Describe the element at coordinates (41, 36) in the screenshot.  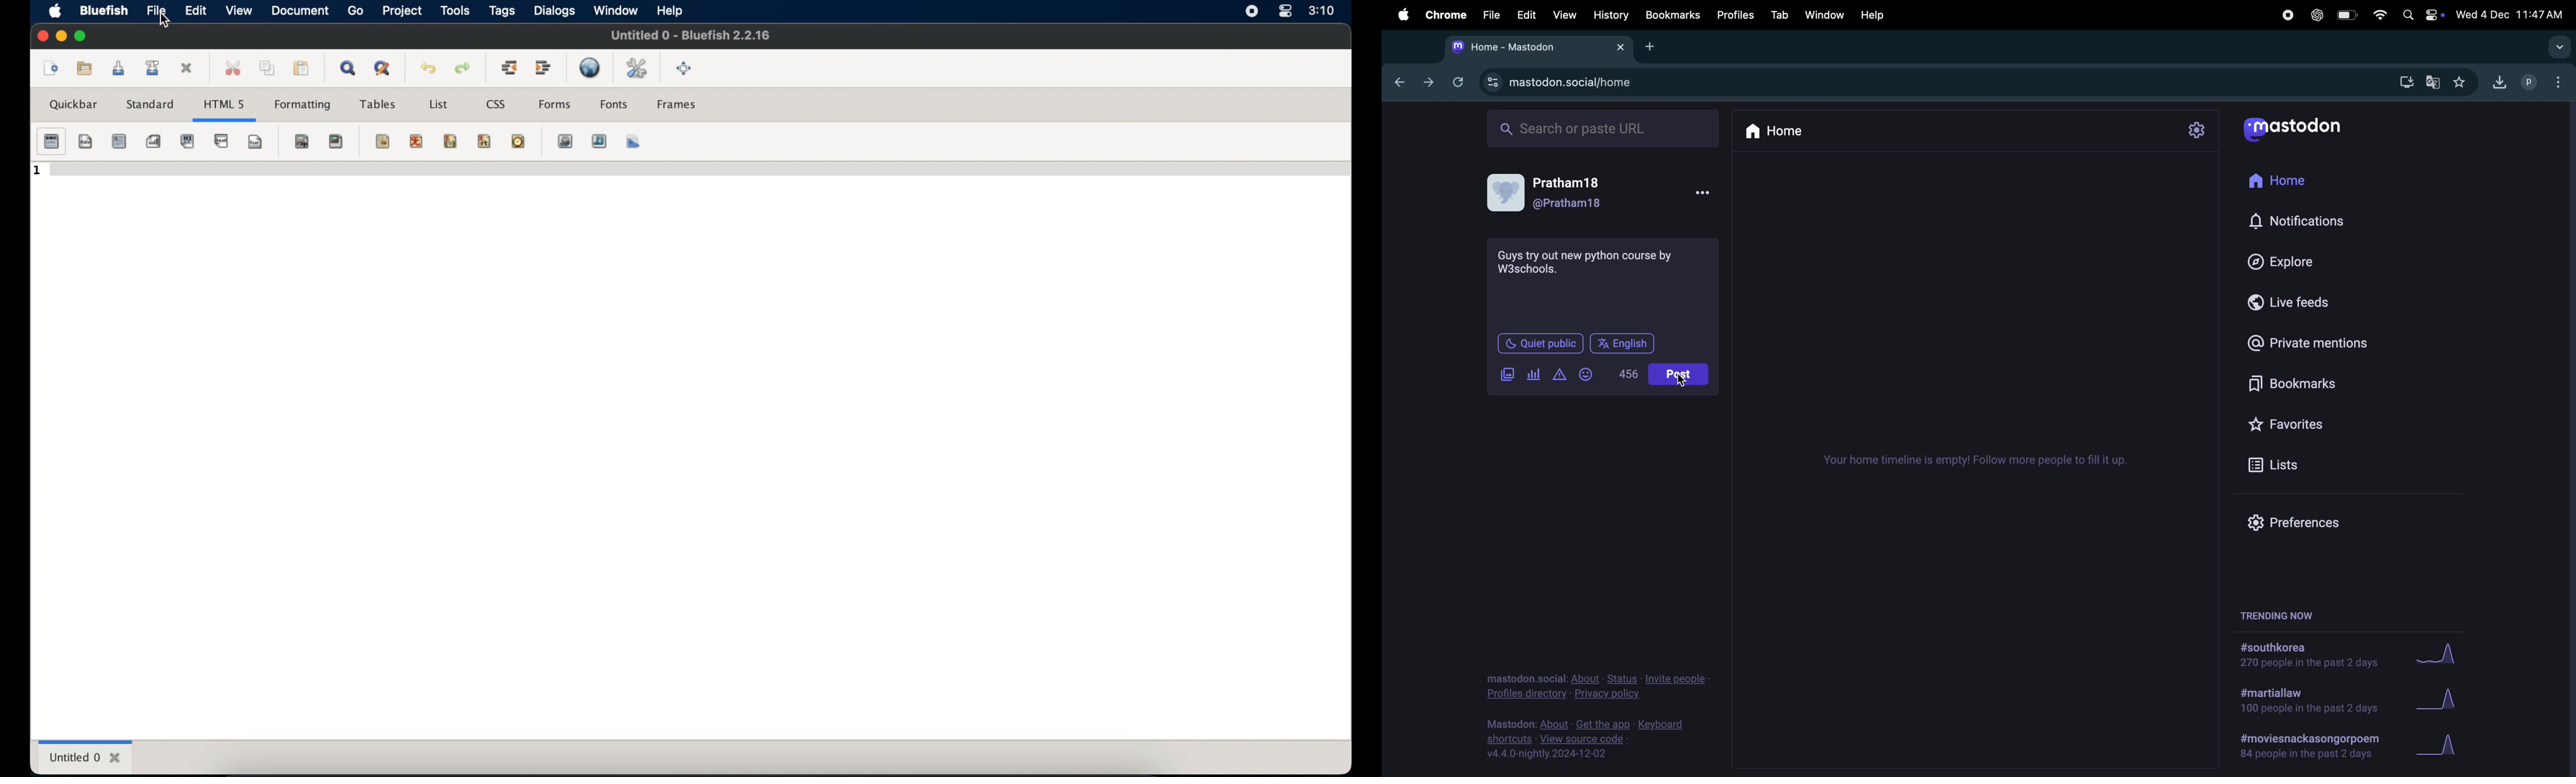
I see `close` at that location.